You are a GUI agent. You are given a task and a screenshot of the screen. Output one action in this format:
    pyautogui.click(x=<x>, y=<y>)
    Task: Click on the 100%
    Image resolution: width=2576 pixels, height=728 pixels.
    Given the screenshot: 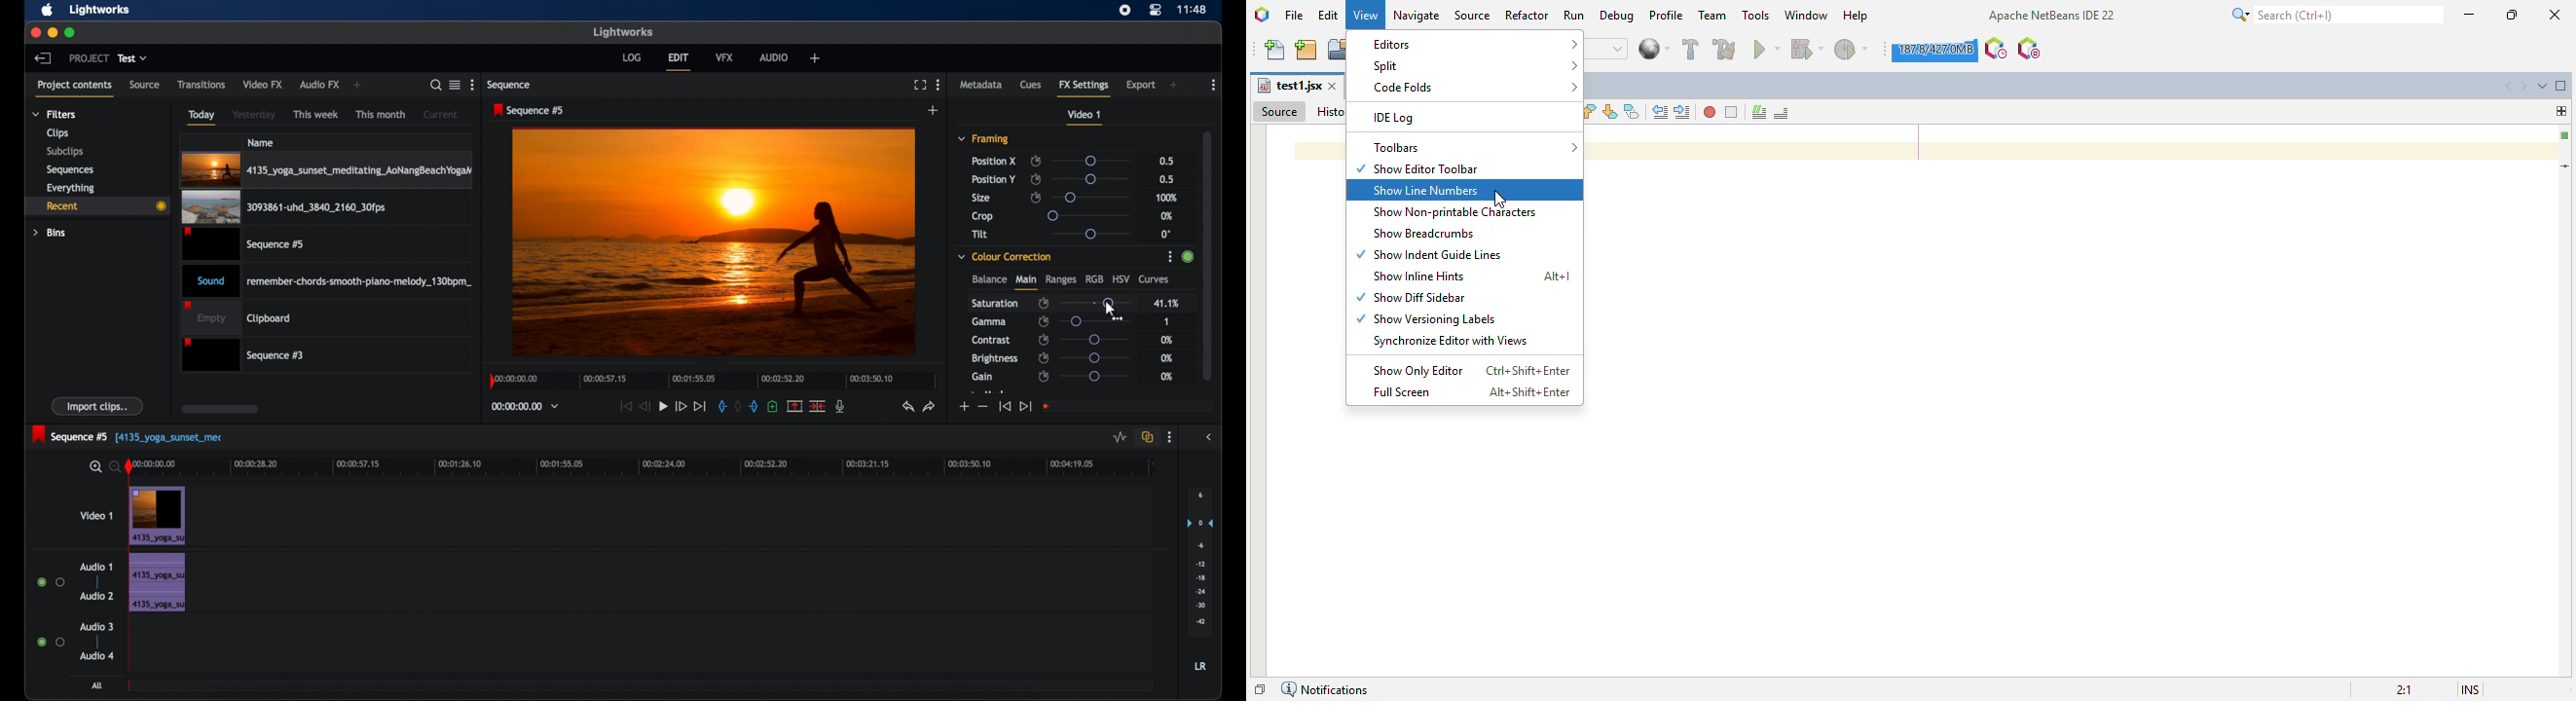 What is the action you would take?
    pyautogui.click(x=1167, y=197)
    